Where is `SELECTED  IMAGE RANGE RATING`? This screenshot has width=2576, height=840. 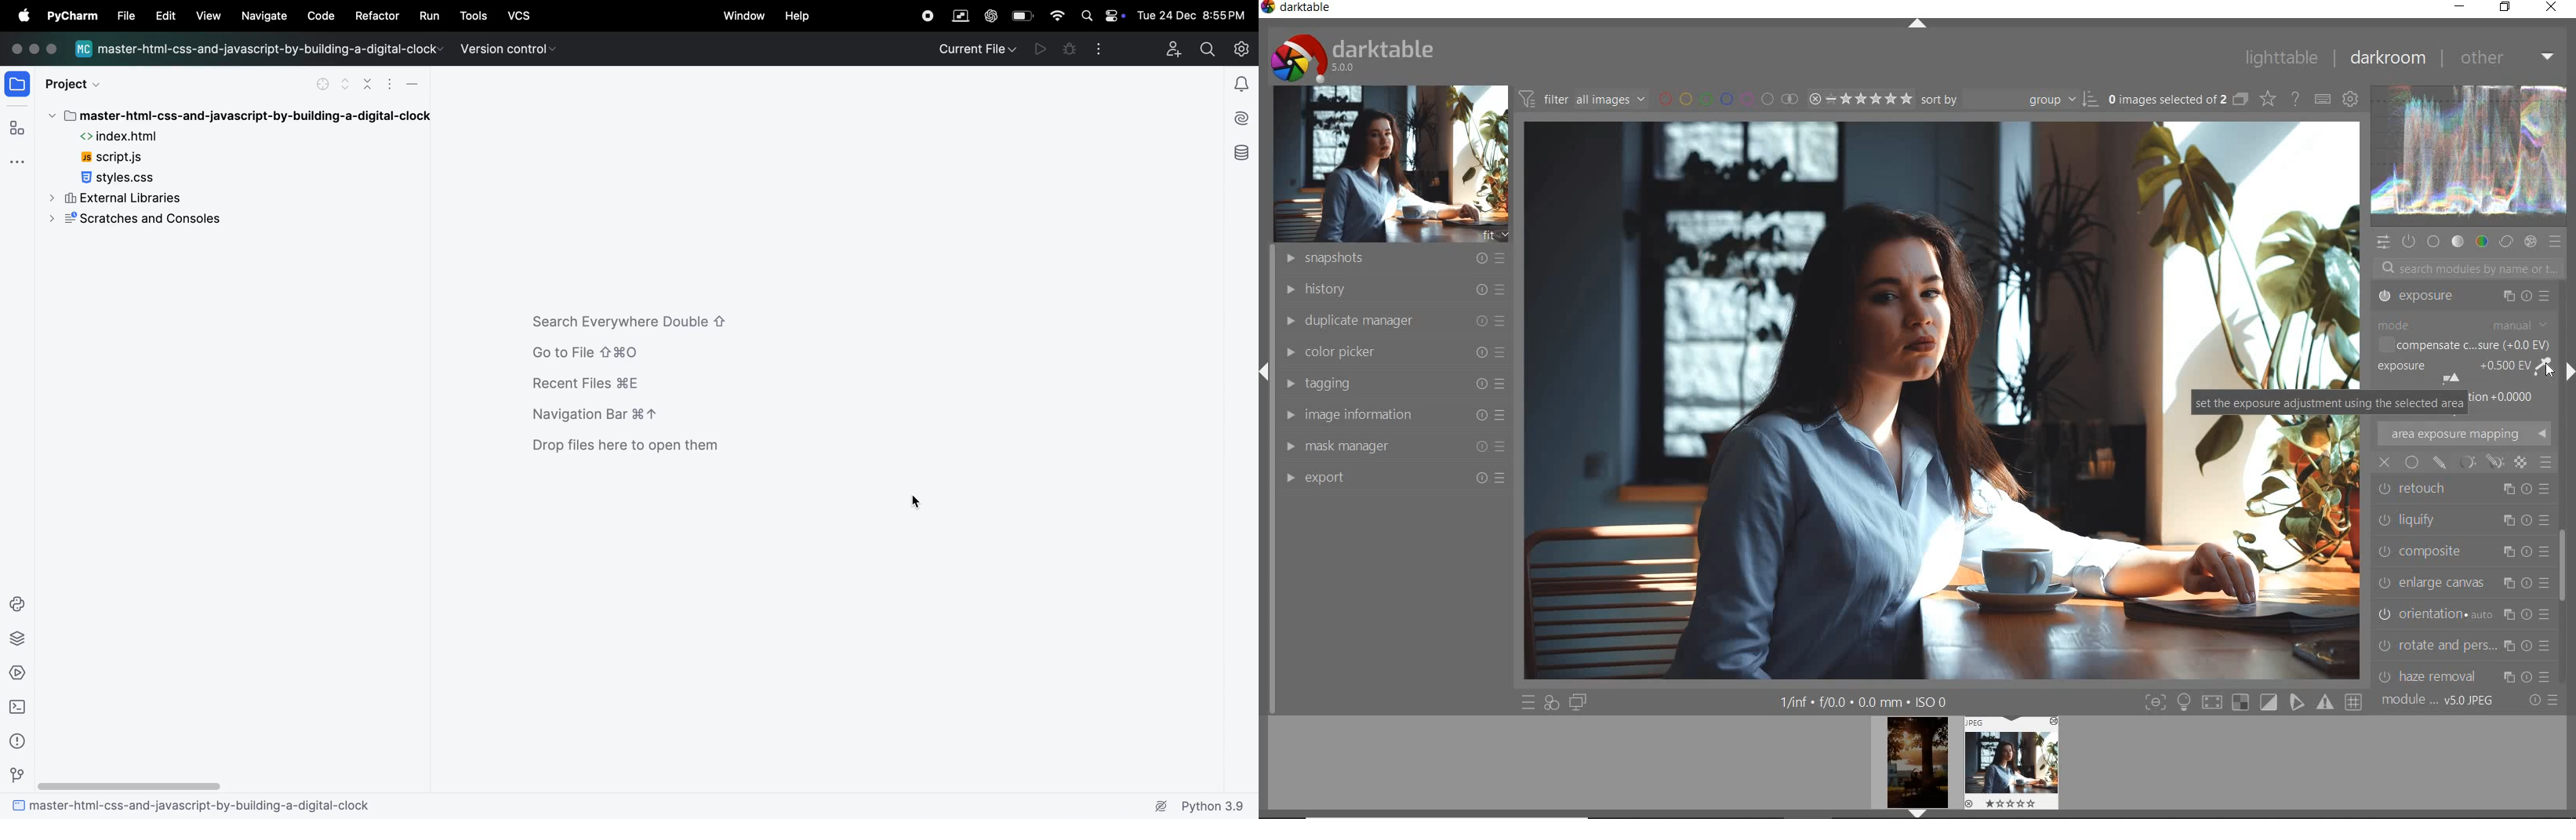 SELECTED  IMAGE RANGE RATING is located at coordinates (1859, 99).